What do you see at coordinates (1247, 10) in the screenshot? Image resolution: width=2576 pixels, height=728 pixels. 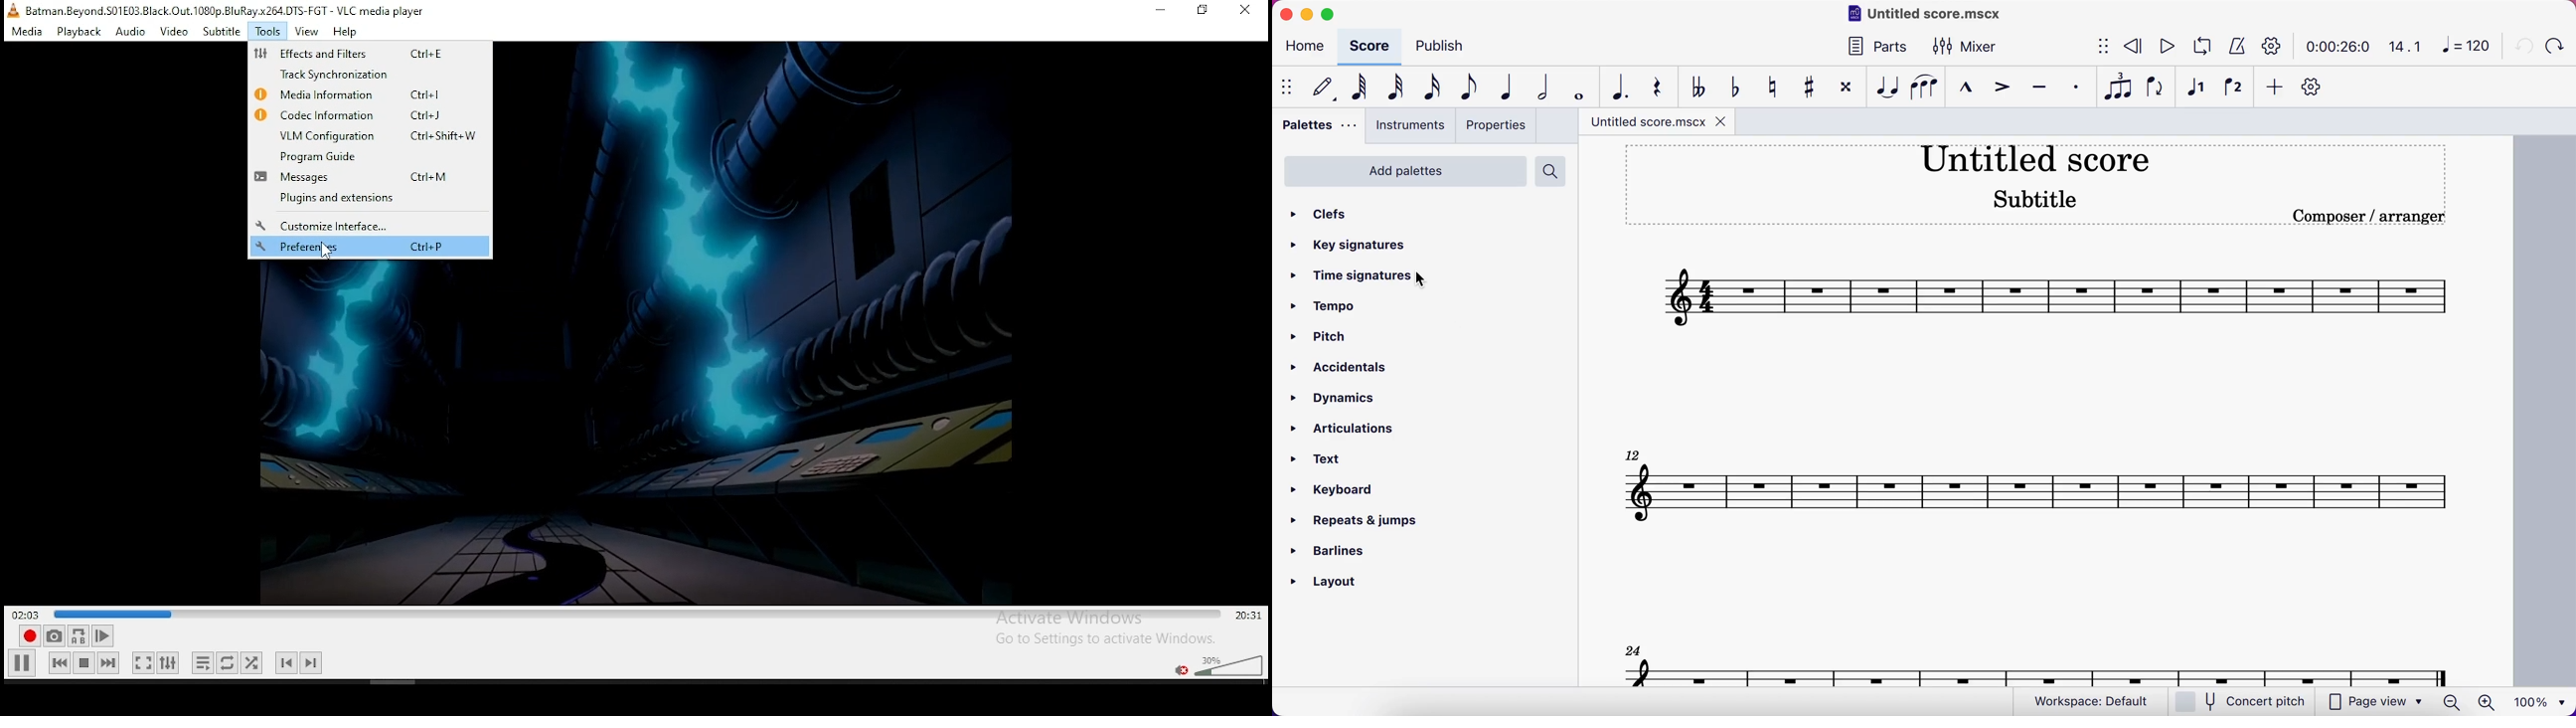 I see `close window` at bounding box center [1247, 10].